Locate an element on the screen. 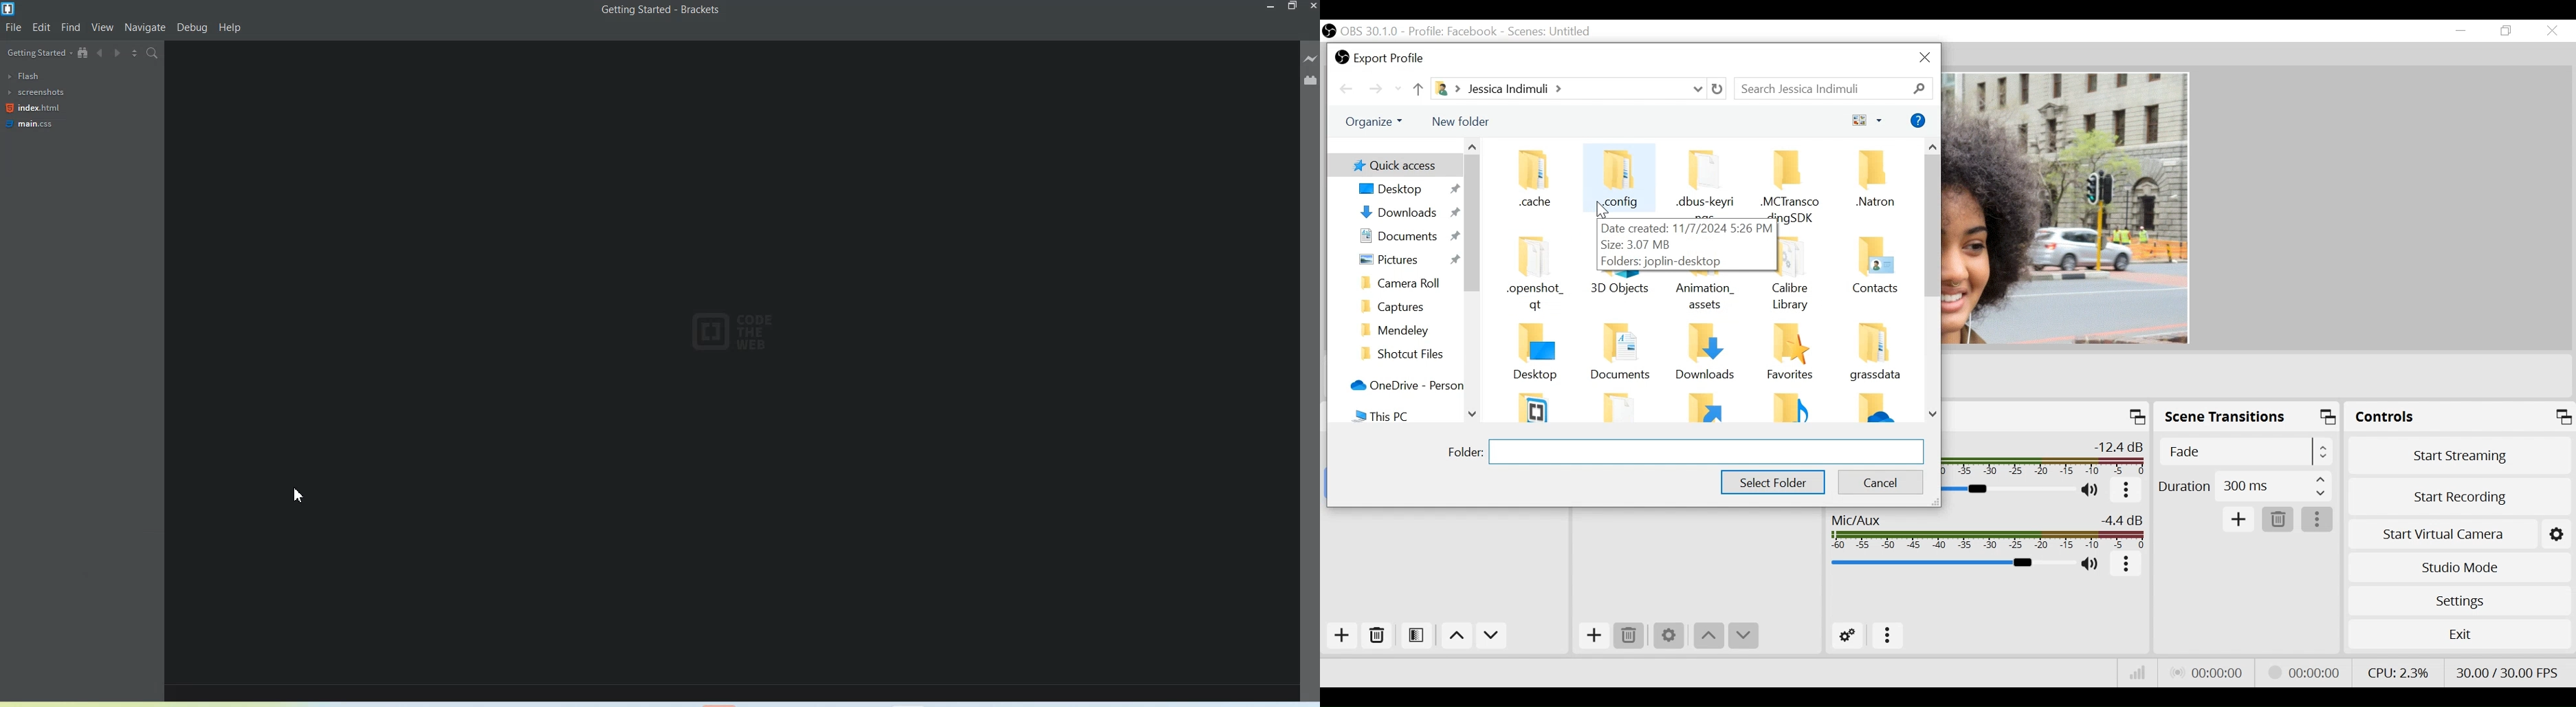 The width and height of the screenshot is (2576, 728). Folder is located at coordinates (1538, 184).